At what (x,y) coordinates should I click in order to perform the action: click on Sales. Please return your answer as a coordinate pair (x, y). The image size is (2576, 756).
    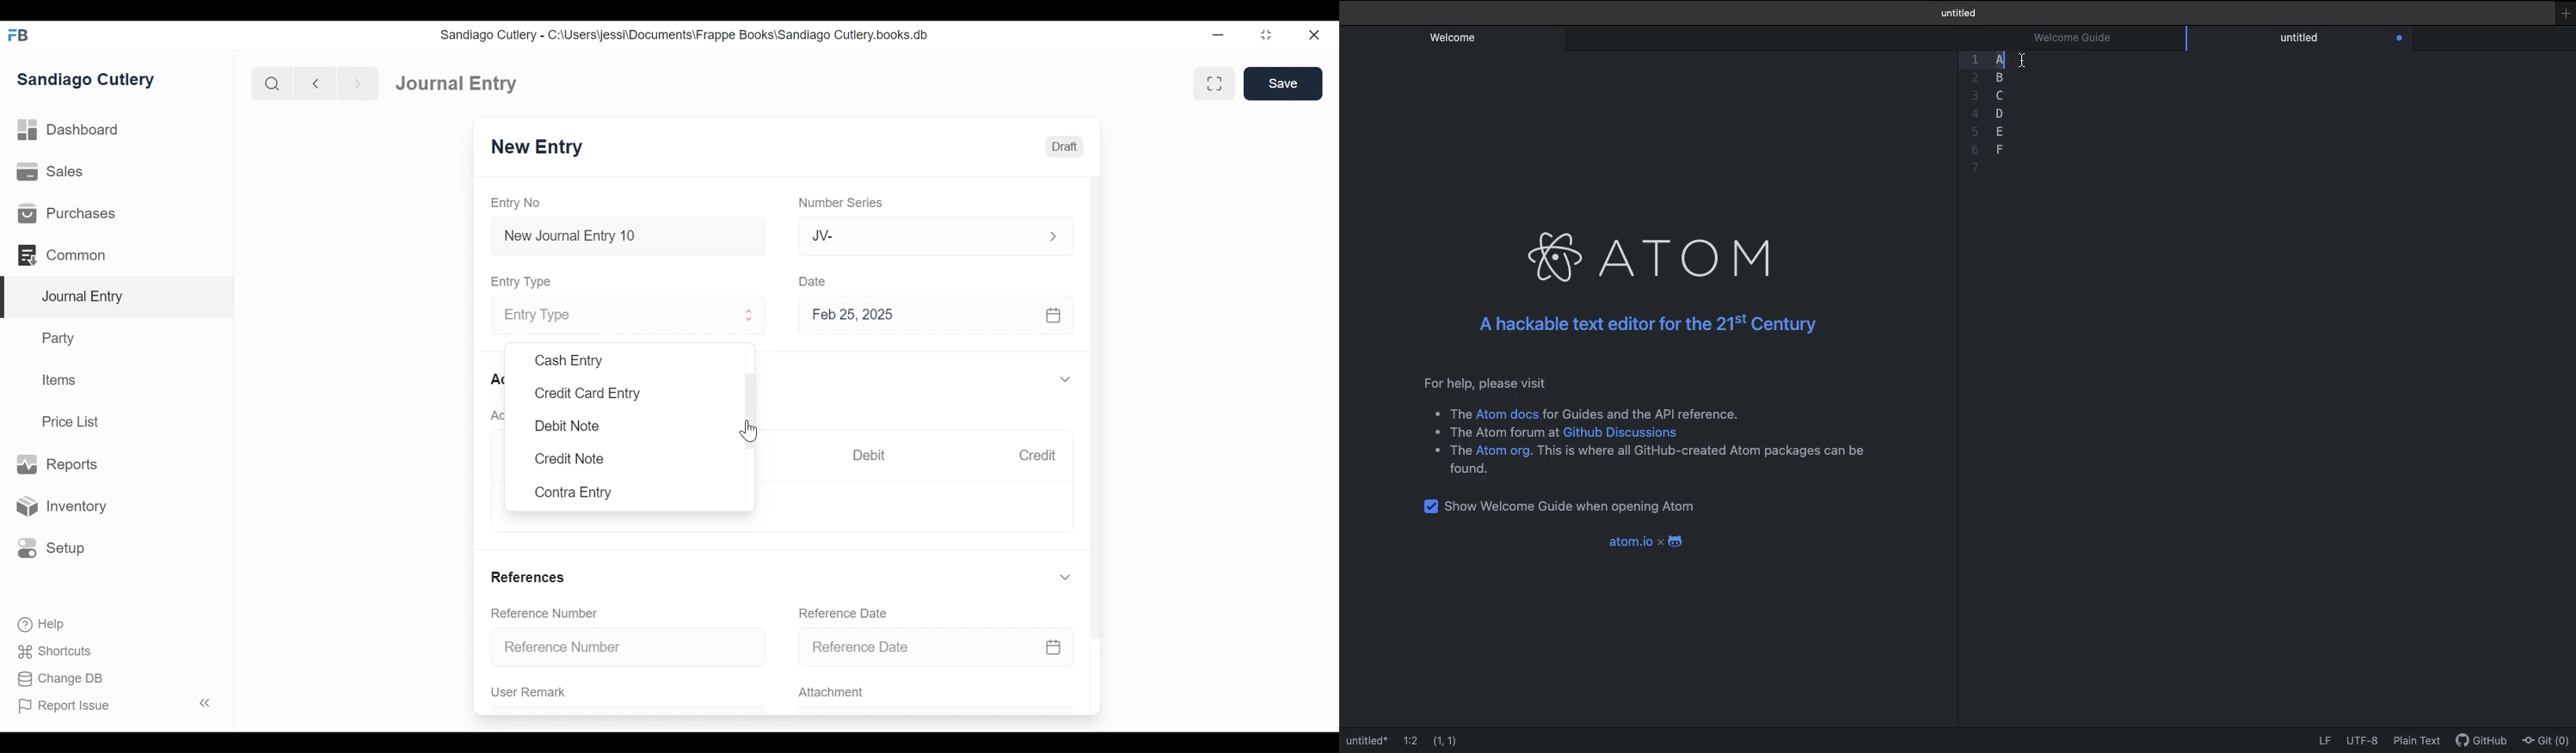
    Looking at the image, I should click on (49, 173).